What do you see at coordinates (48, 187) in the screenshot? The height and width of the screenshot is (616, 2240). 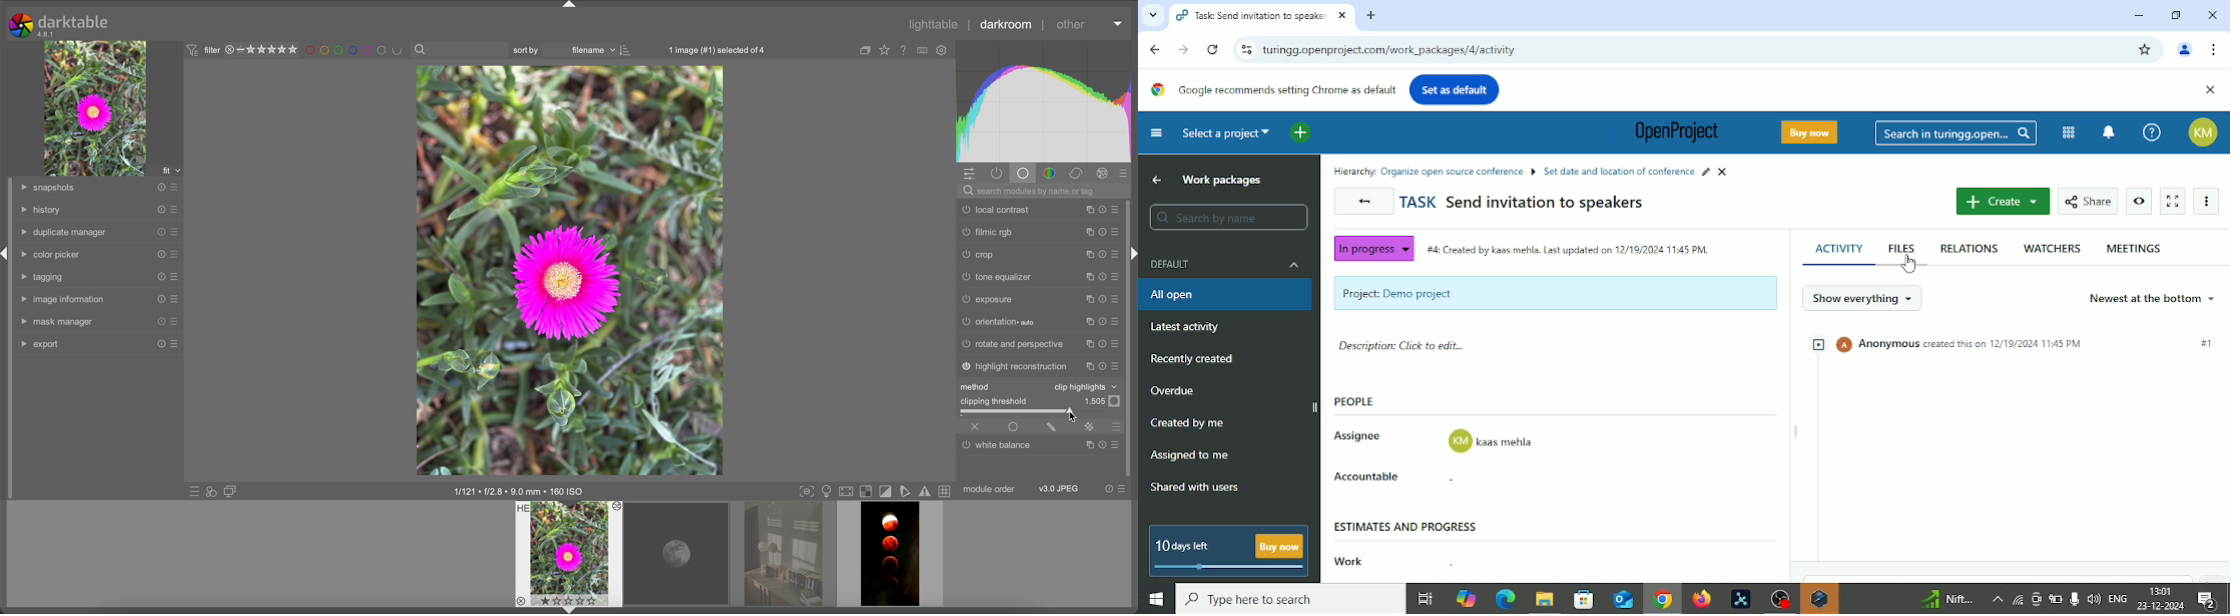 I see `snapshots tab` at bounding box center [48, 187].